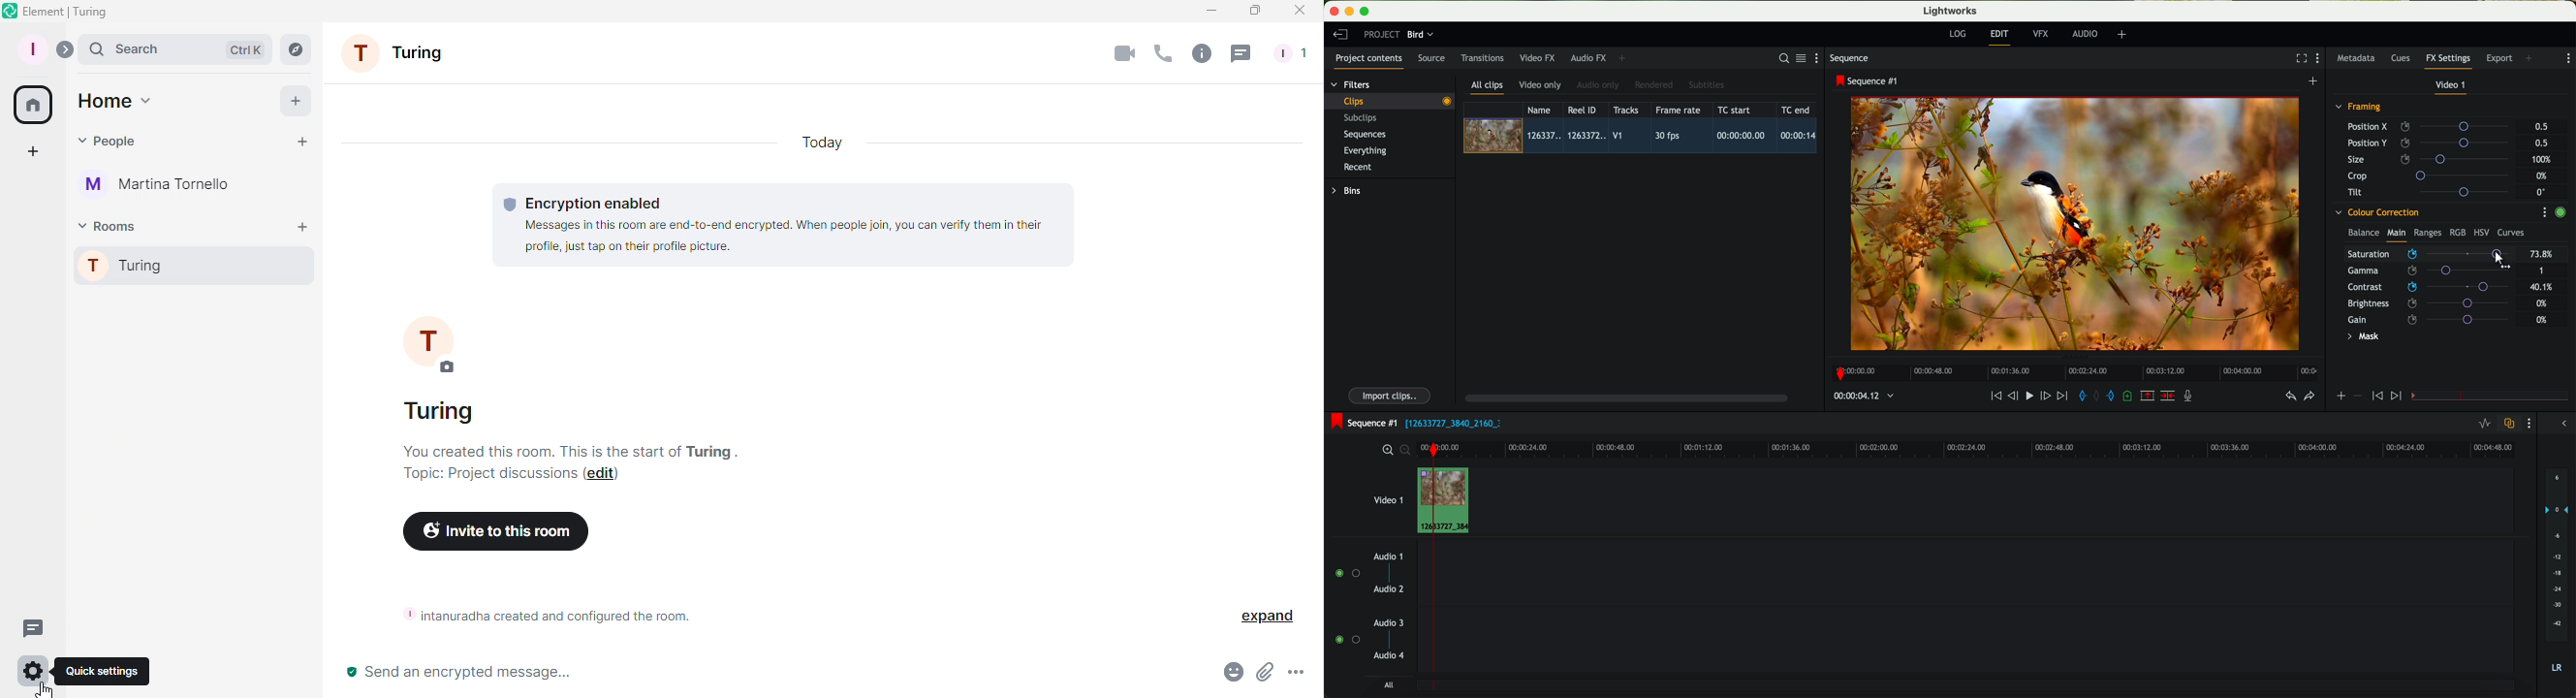  What do you see at coordinates (1859, 397) in the screenshot?
I see `timeline` at bounding box center [1859, 397].